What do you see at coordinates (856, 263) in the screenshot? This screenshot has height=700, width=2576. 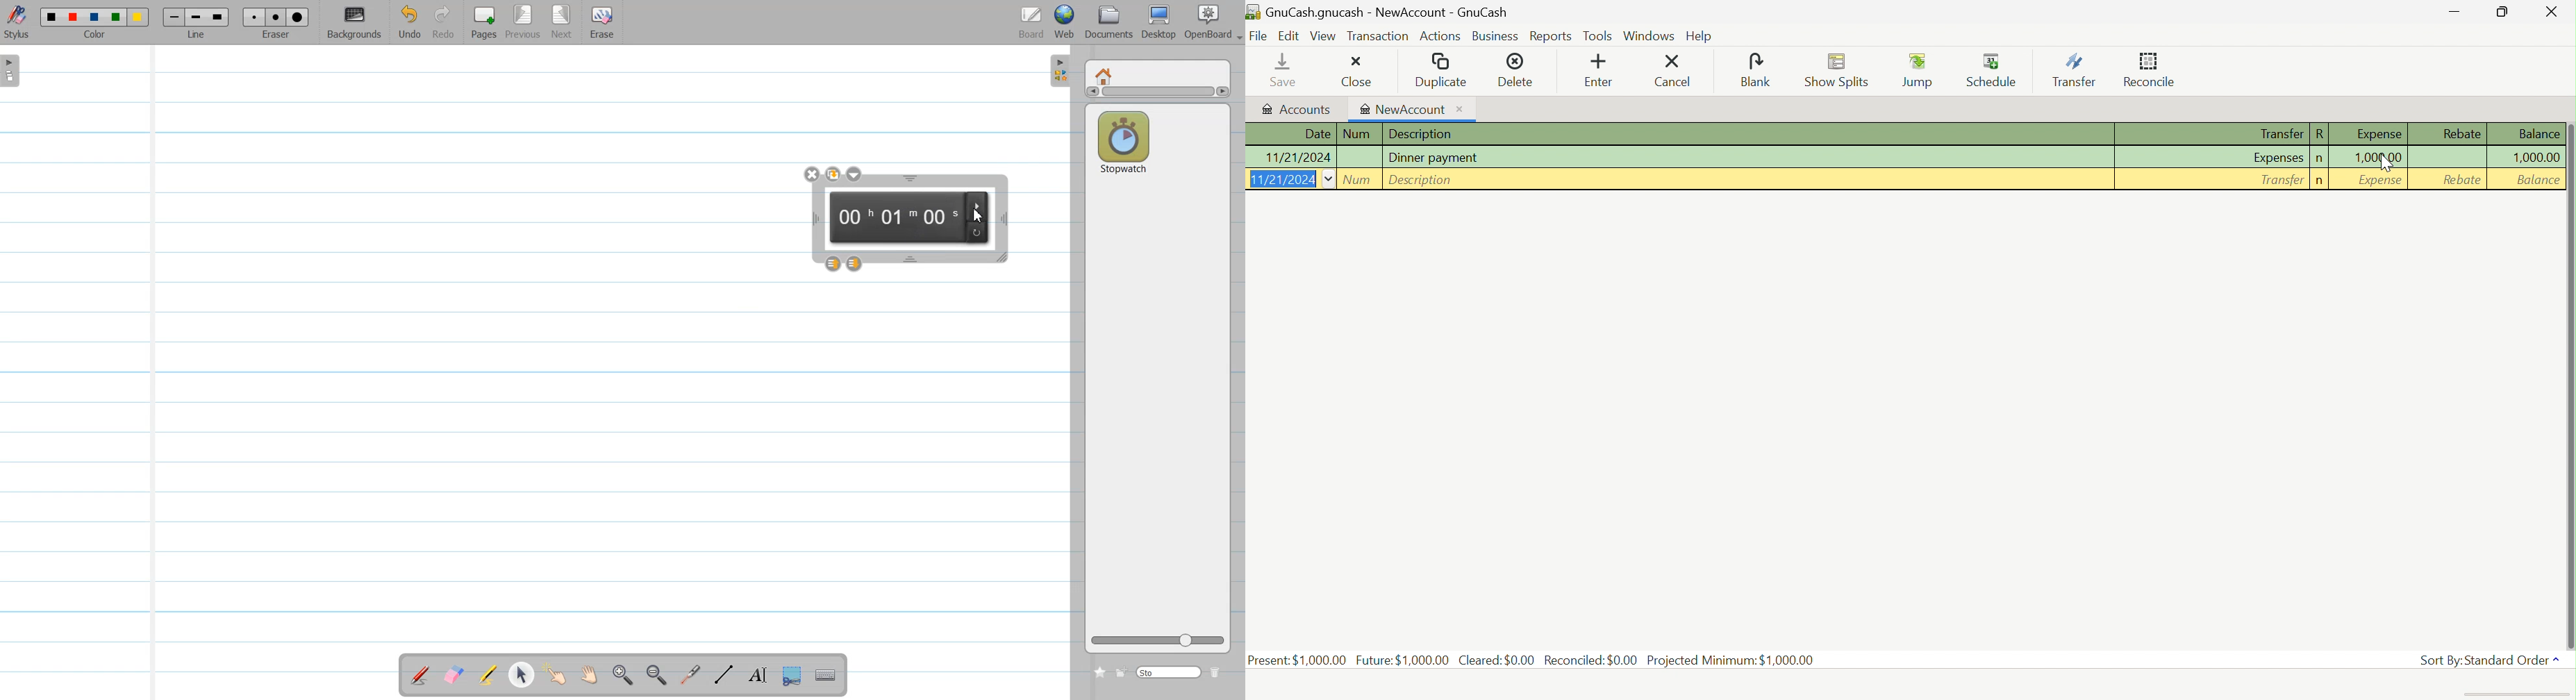 I see `Layer down` at bounding box center [856, 263].